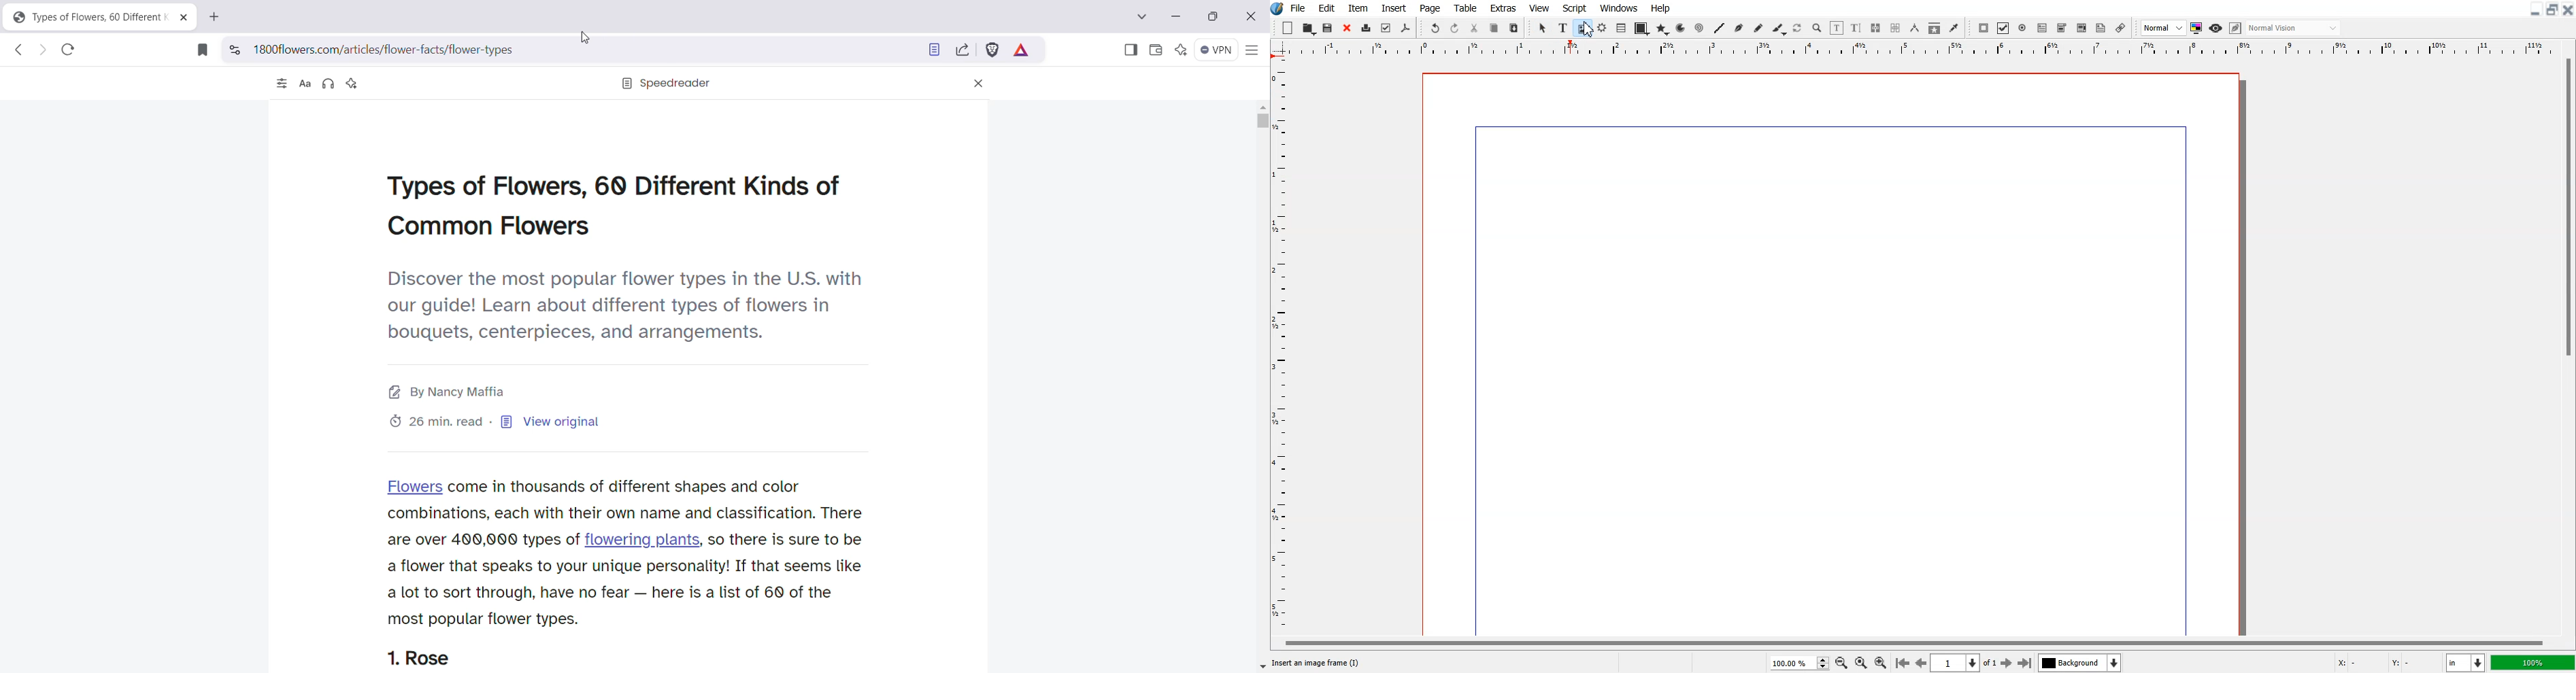 This screenshot has width=2576, height=700. What do you see at coordinates (1621, 29) in the screenshot?
I see `Table` at bounding box center [1621, 29].